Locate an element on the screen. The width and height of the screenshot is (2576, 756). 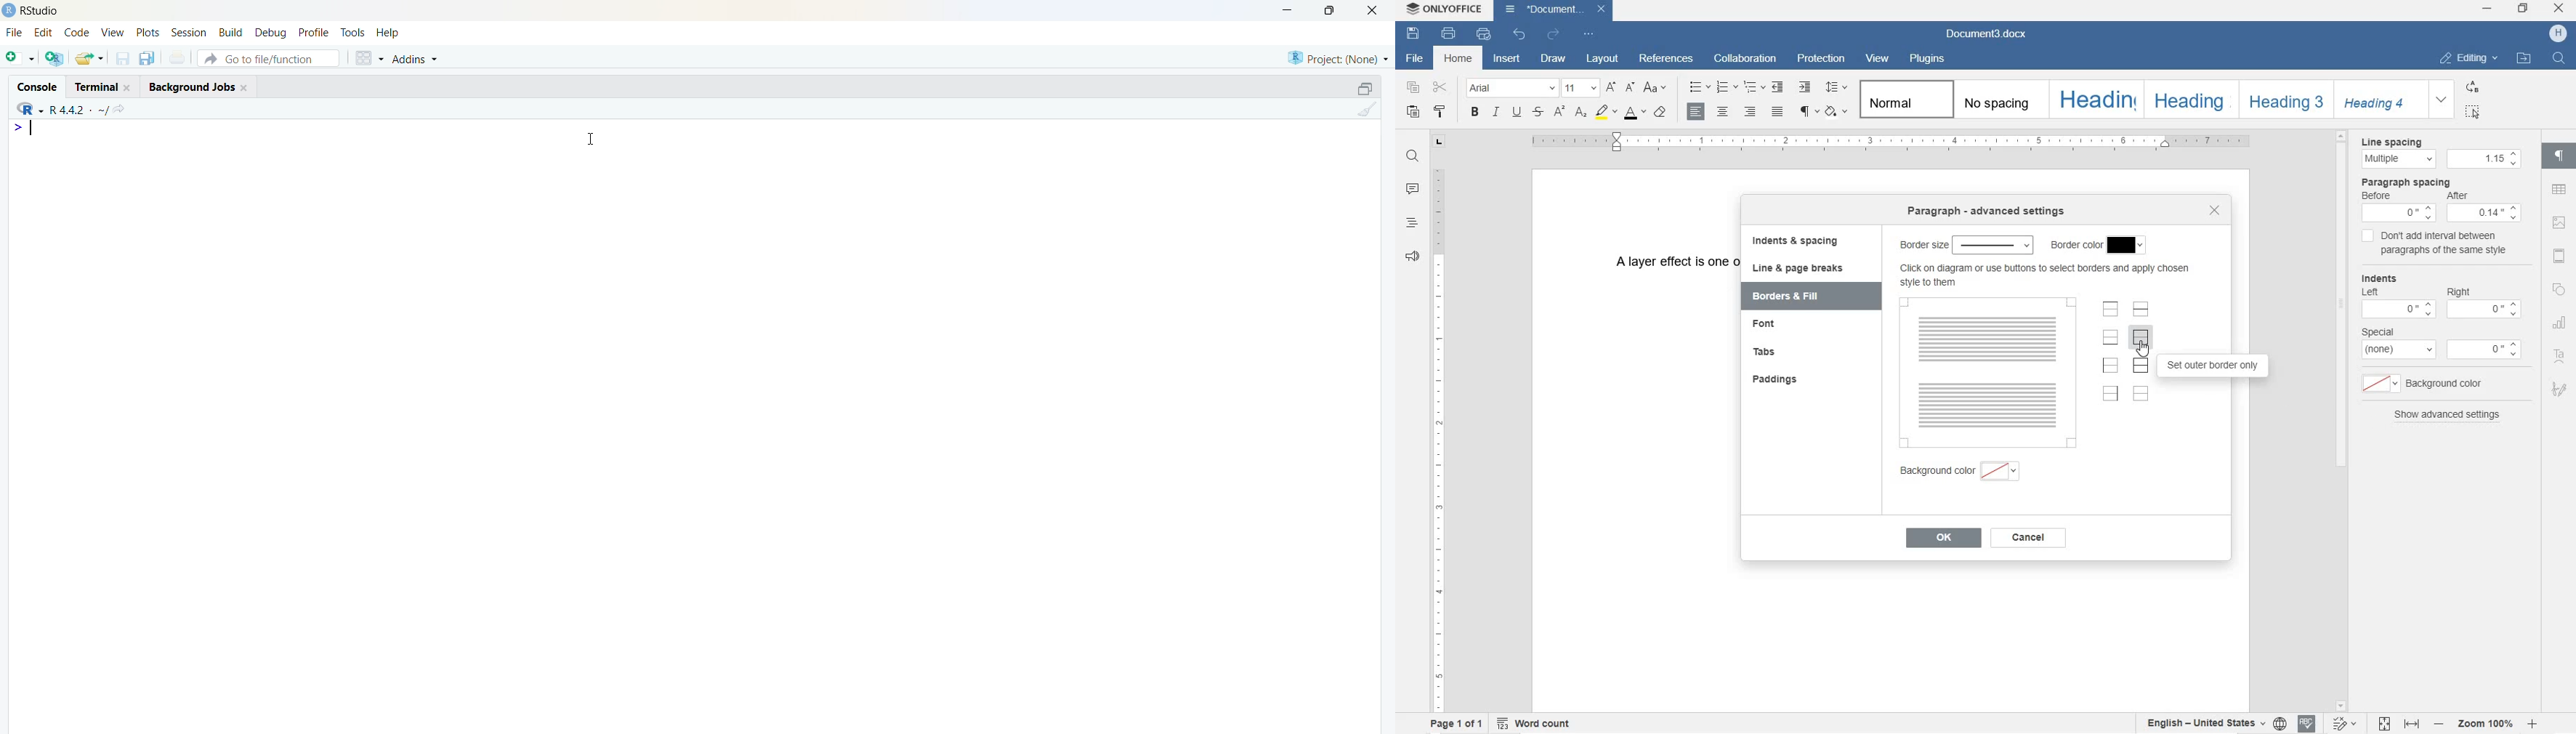
NORMAL is located at coordinates (1903, 98).